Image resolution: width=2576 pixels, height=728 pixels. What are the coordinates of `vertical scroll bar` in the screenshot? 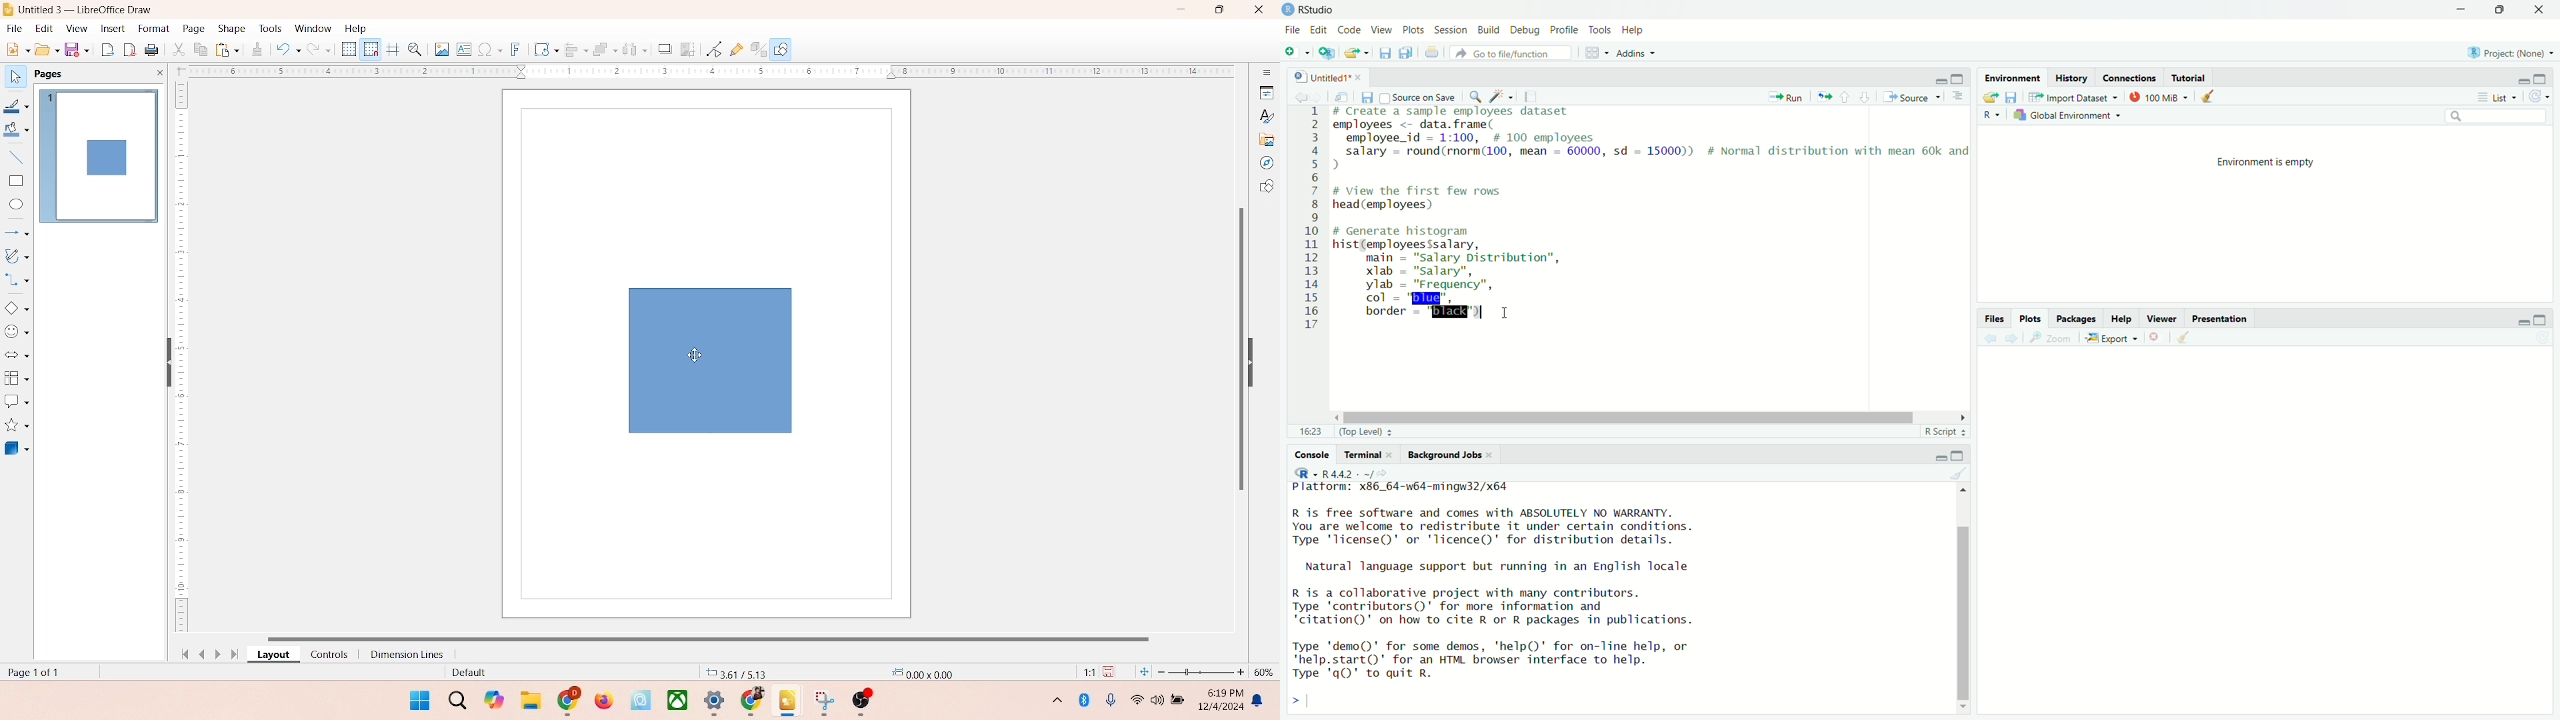 It's located at (1239, 347).